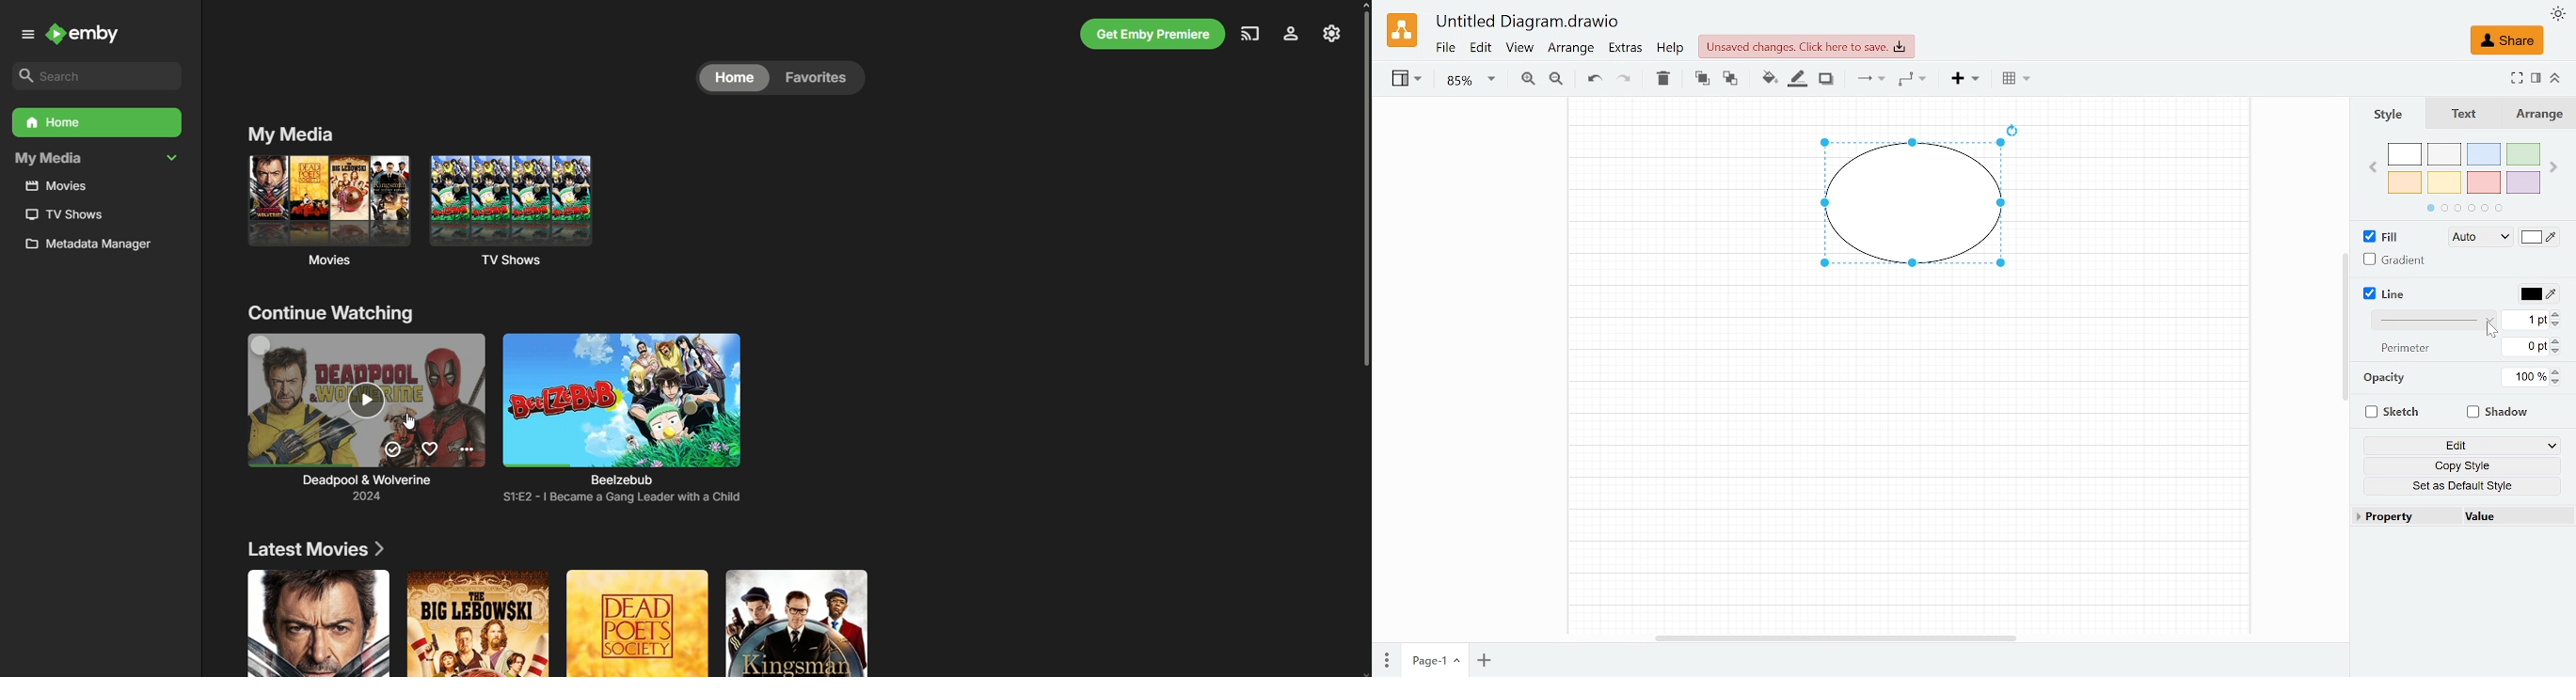 This screenshot has height=700, width=2576. Describe the element at coordinates (1769, 78) in the screenshot. I see `Fill color` at that location.